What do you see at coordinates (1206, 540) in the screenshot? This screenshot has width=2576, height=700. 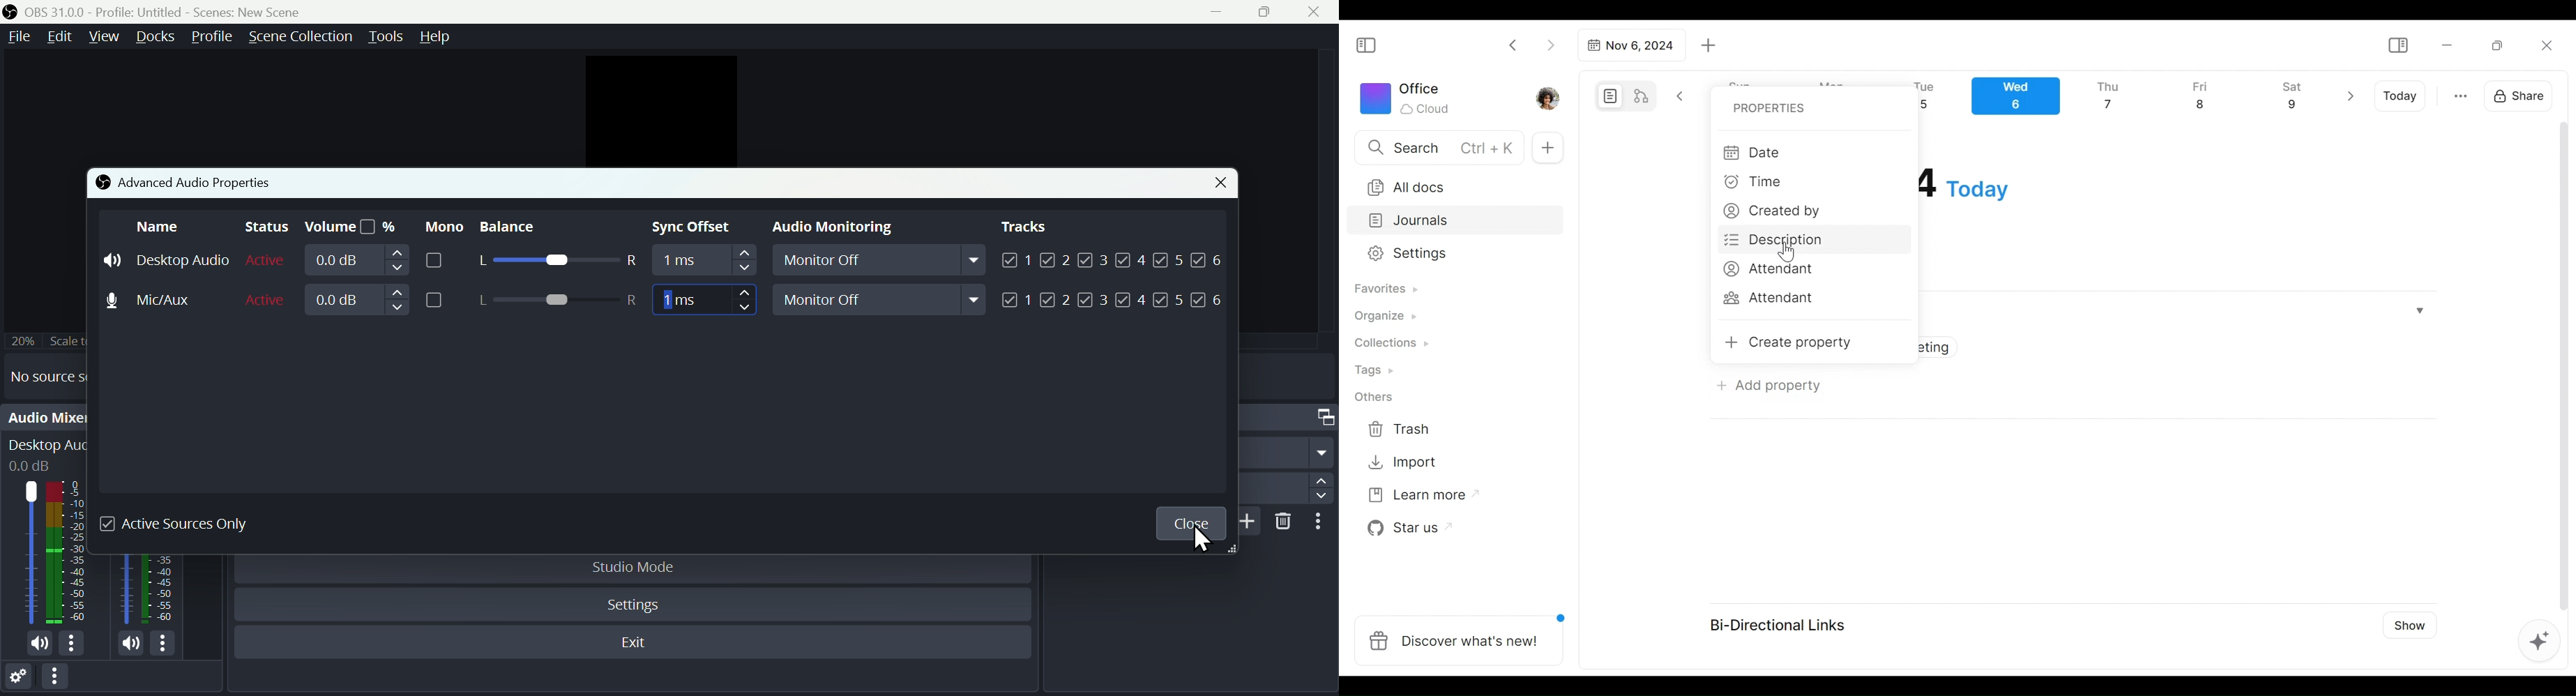 I see `Cursor` at bounding box center [1206, 540].